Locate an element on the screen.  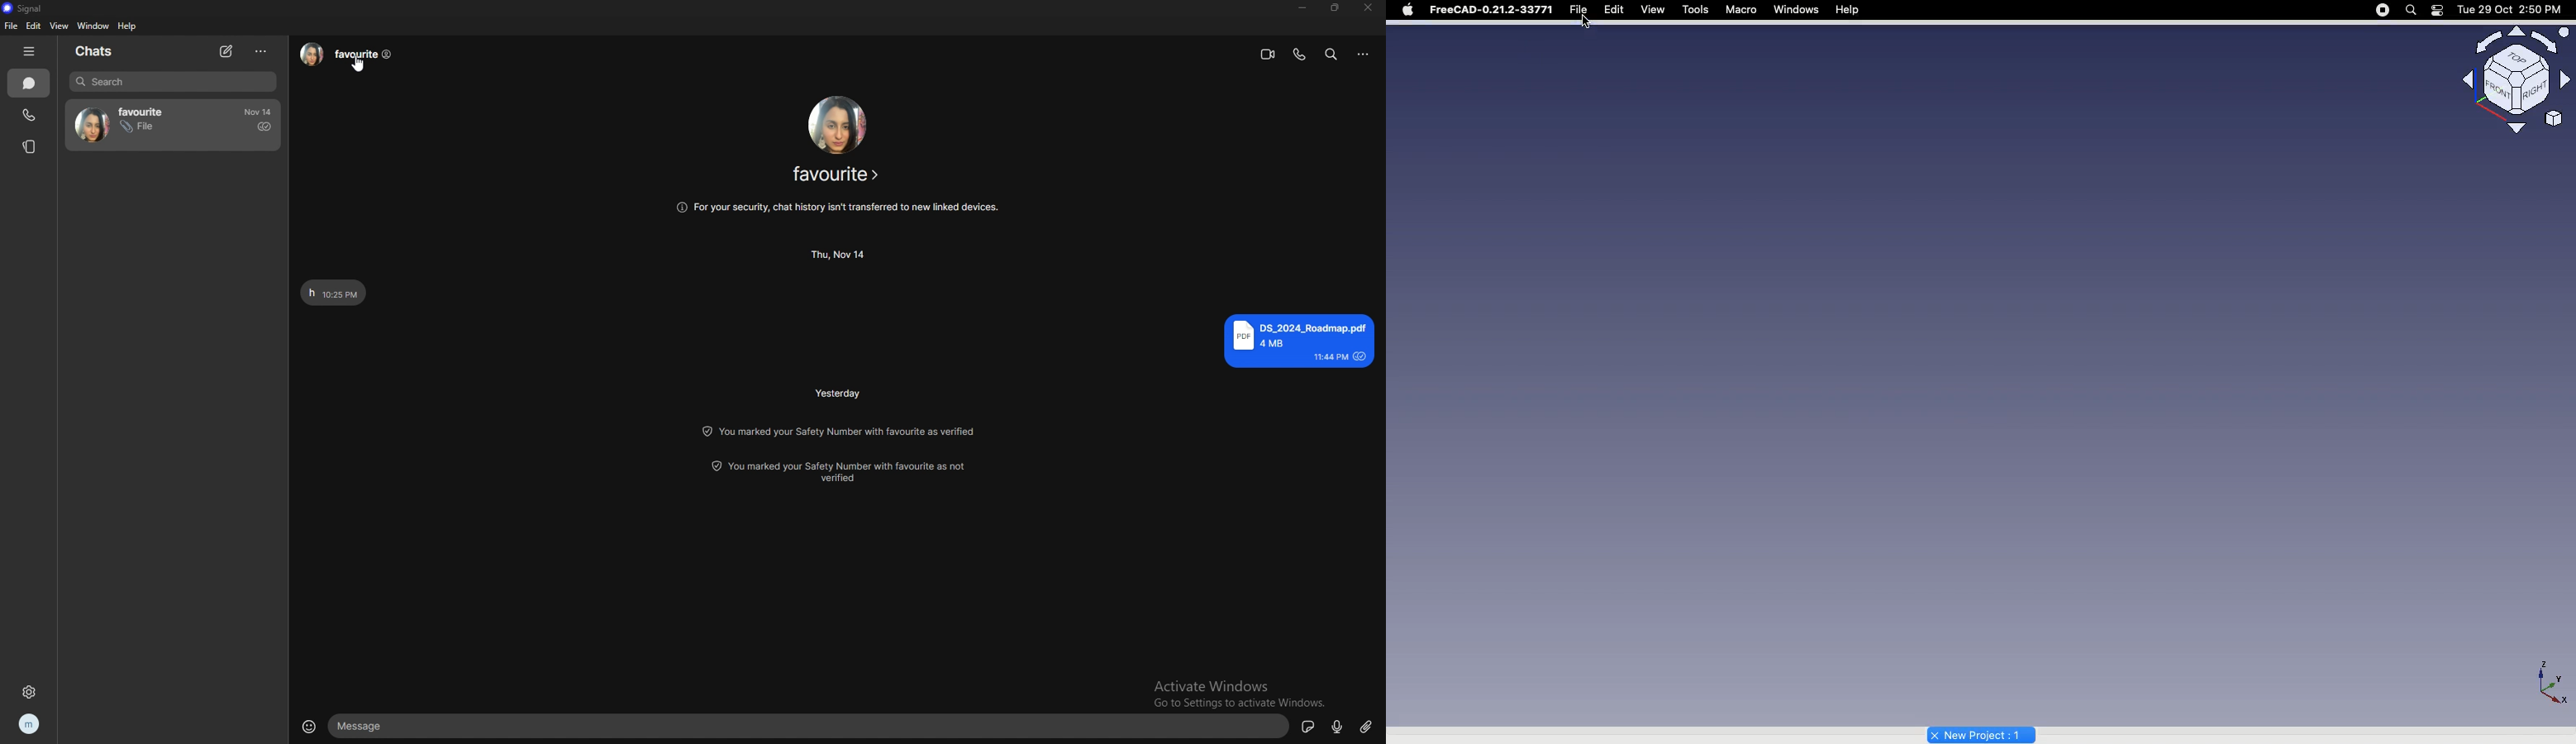
close is located at coordinates (1368, 8).